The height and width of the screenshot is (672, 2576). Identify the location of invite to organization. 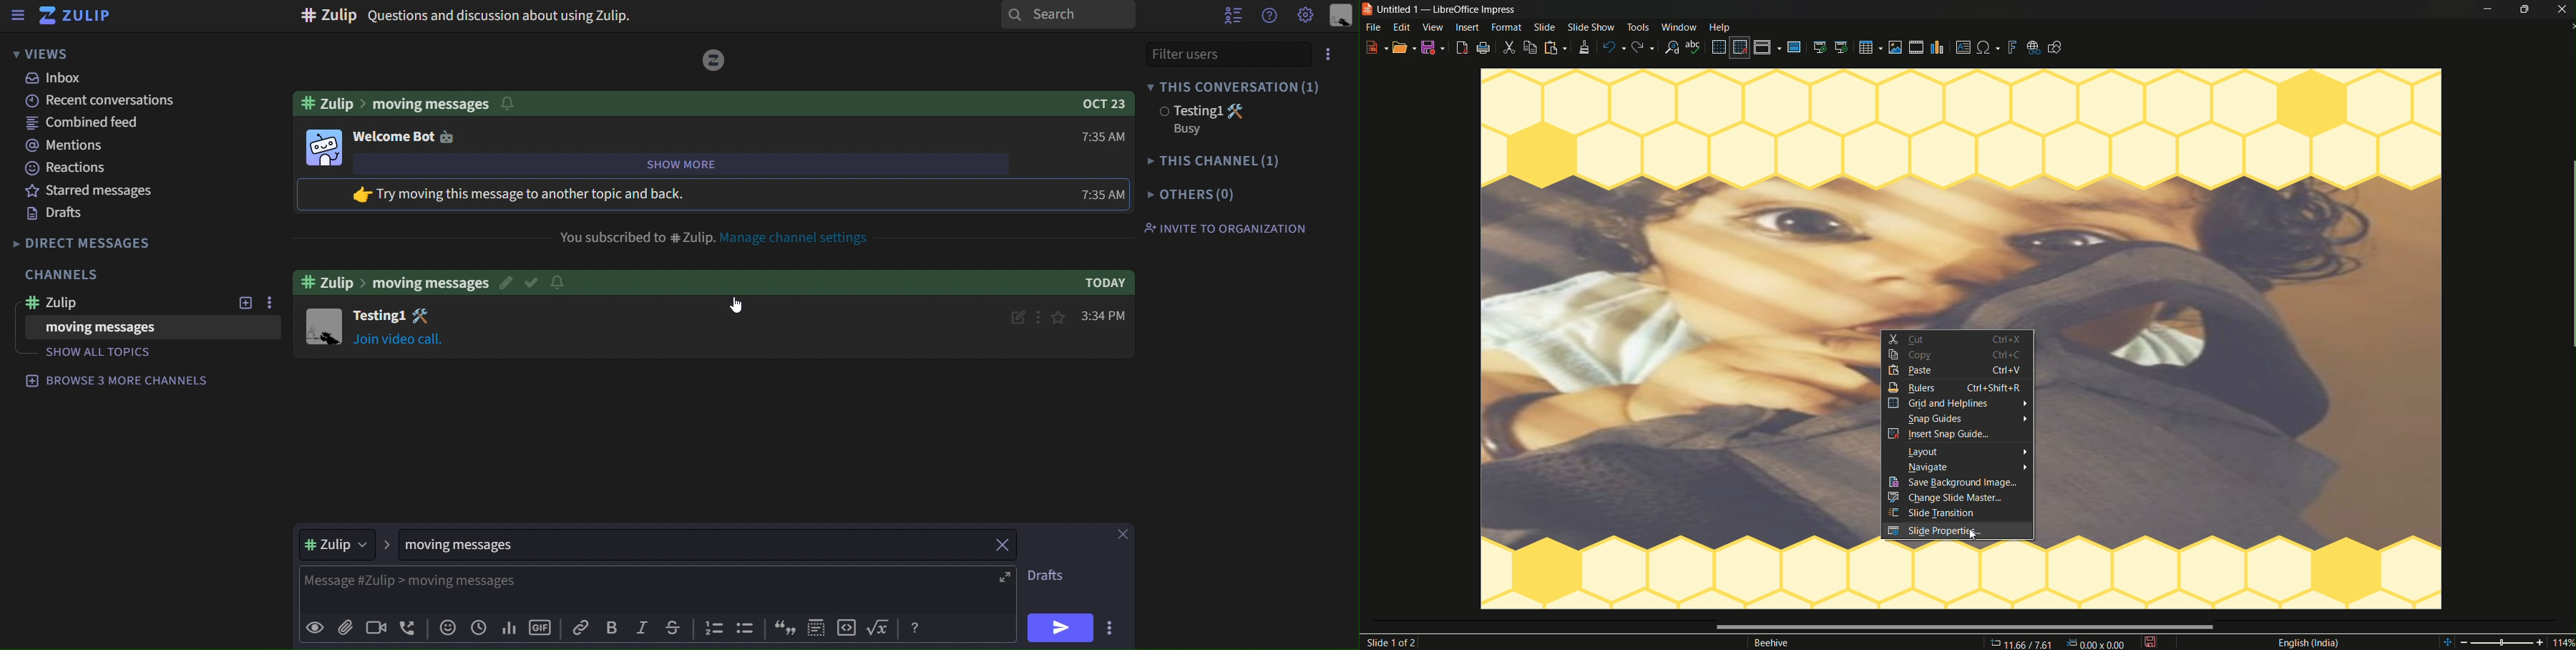
(1224, 228).